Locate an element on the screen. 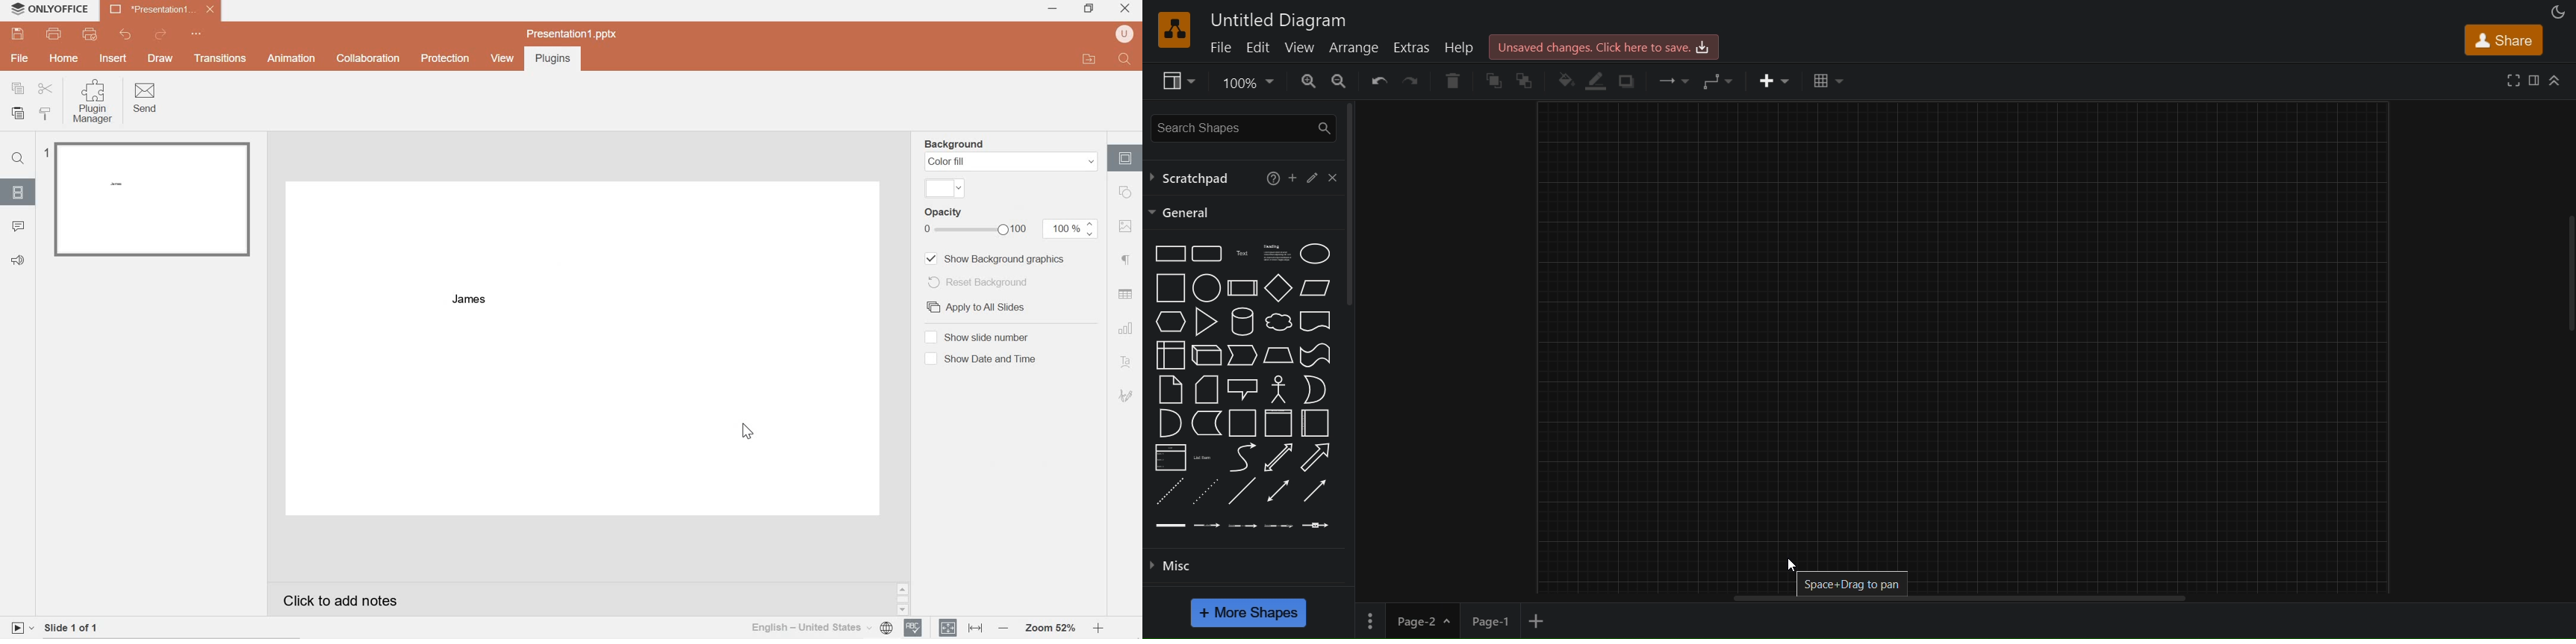 The width and height of the screenshot is (2576, 644). connector with 3 labels is located at coordinates (1277, 525).